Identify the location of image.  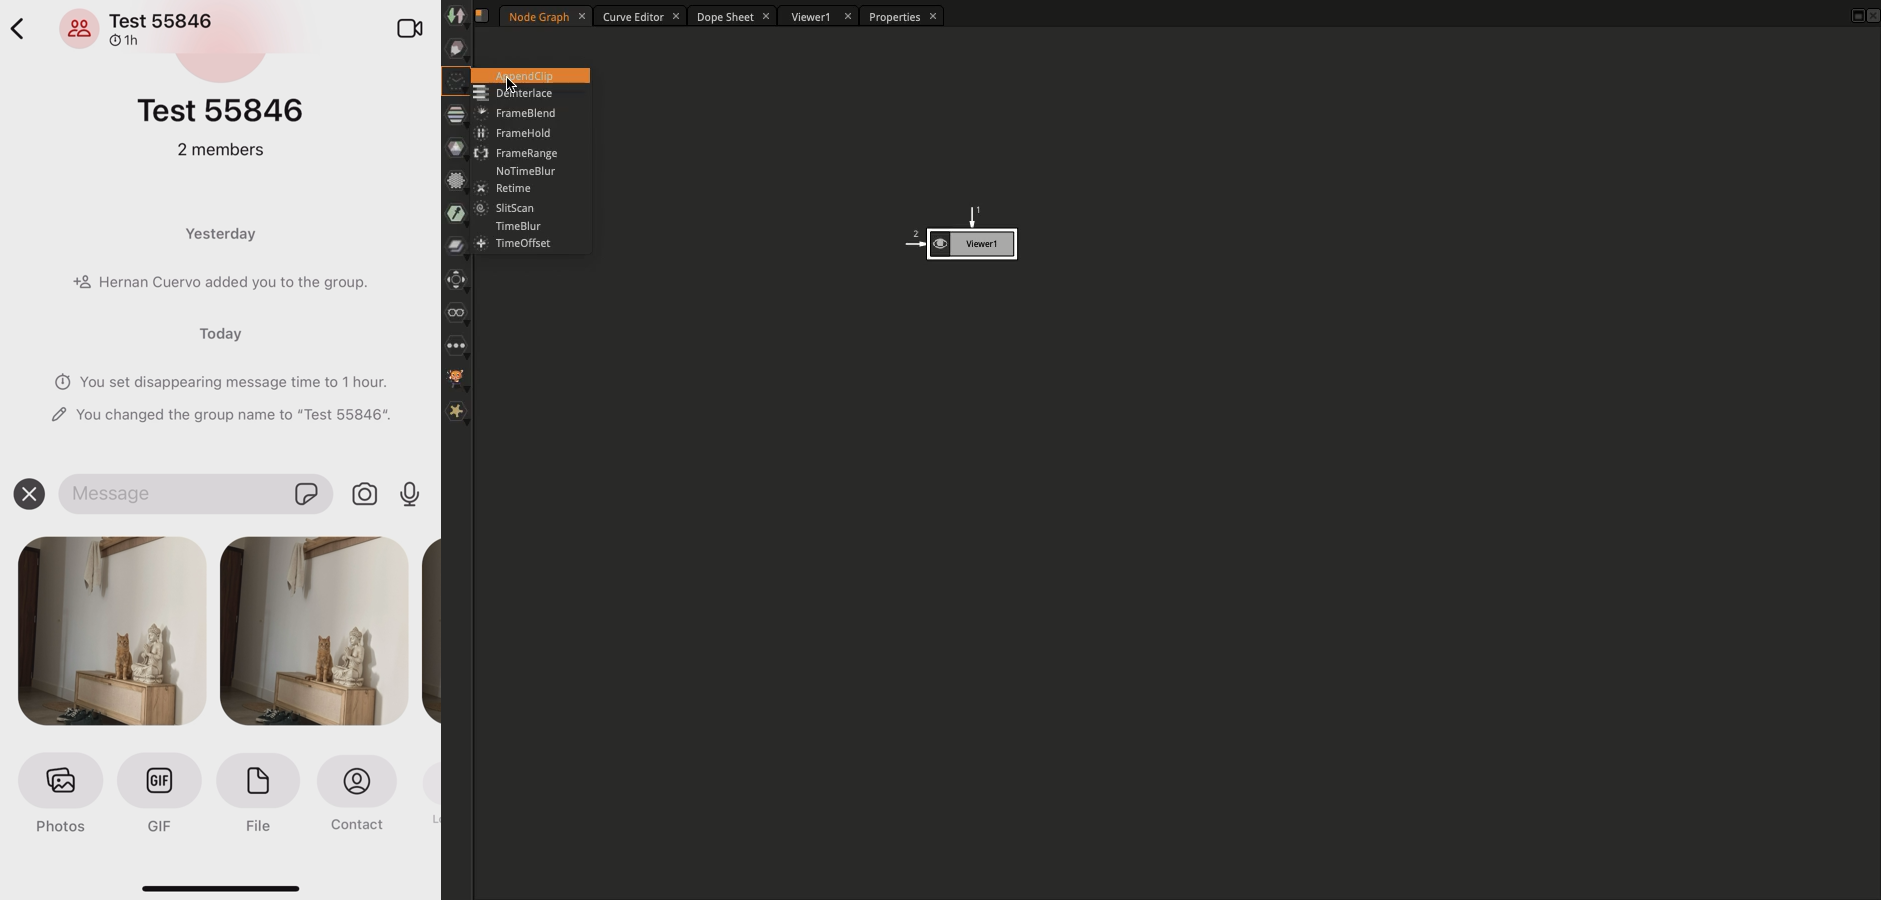
(110, 637).